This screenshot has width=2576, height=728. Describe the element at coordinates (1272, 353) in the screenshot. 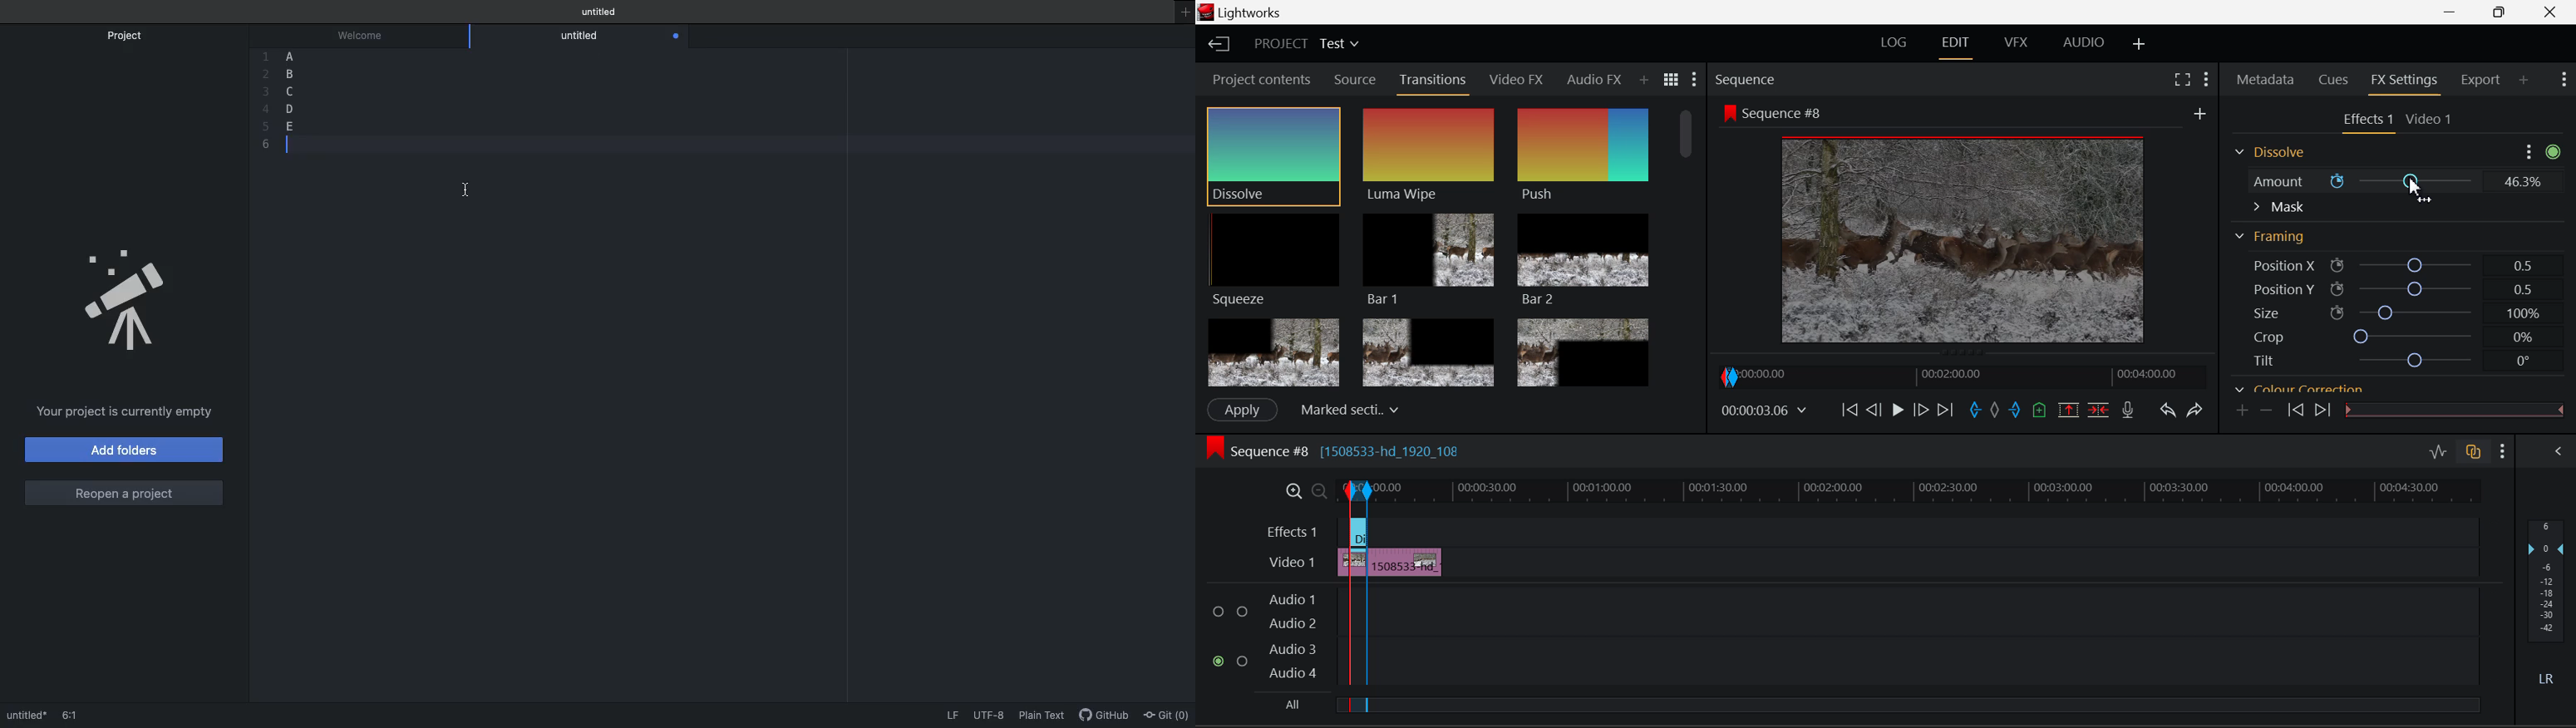

I see `Box 1` at that location.